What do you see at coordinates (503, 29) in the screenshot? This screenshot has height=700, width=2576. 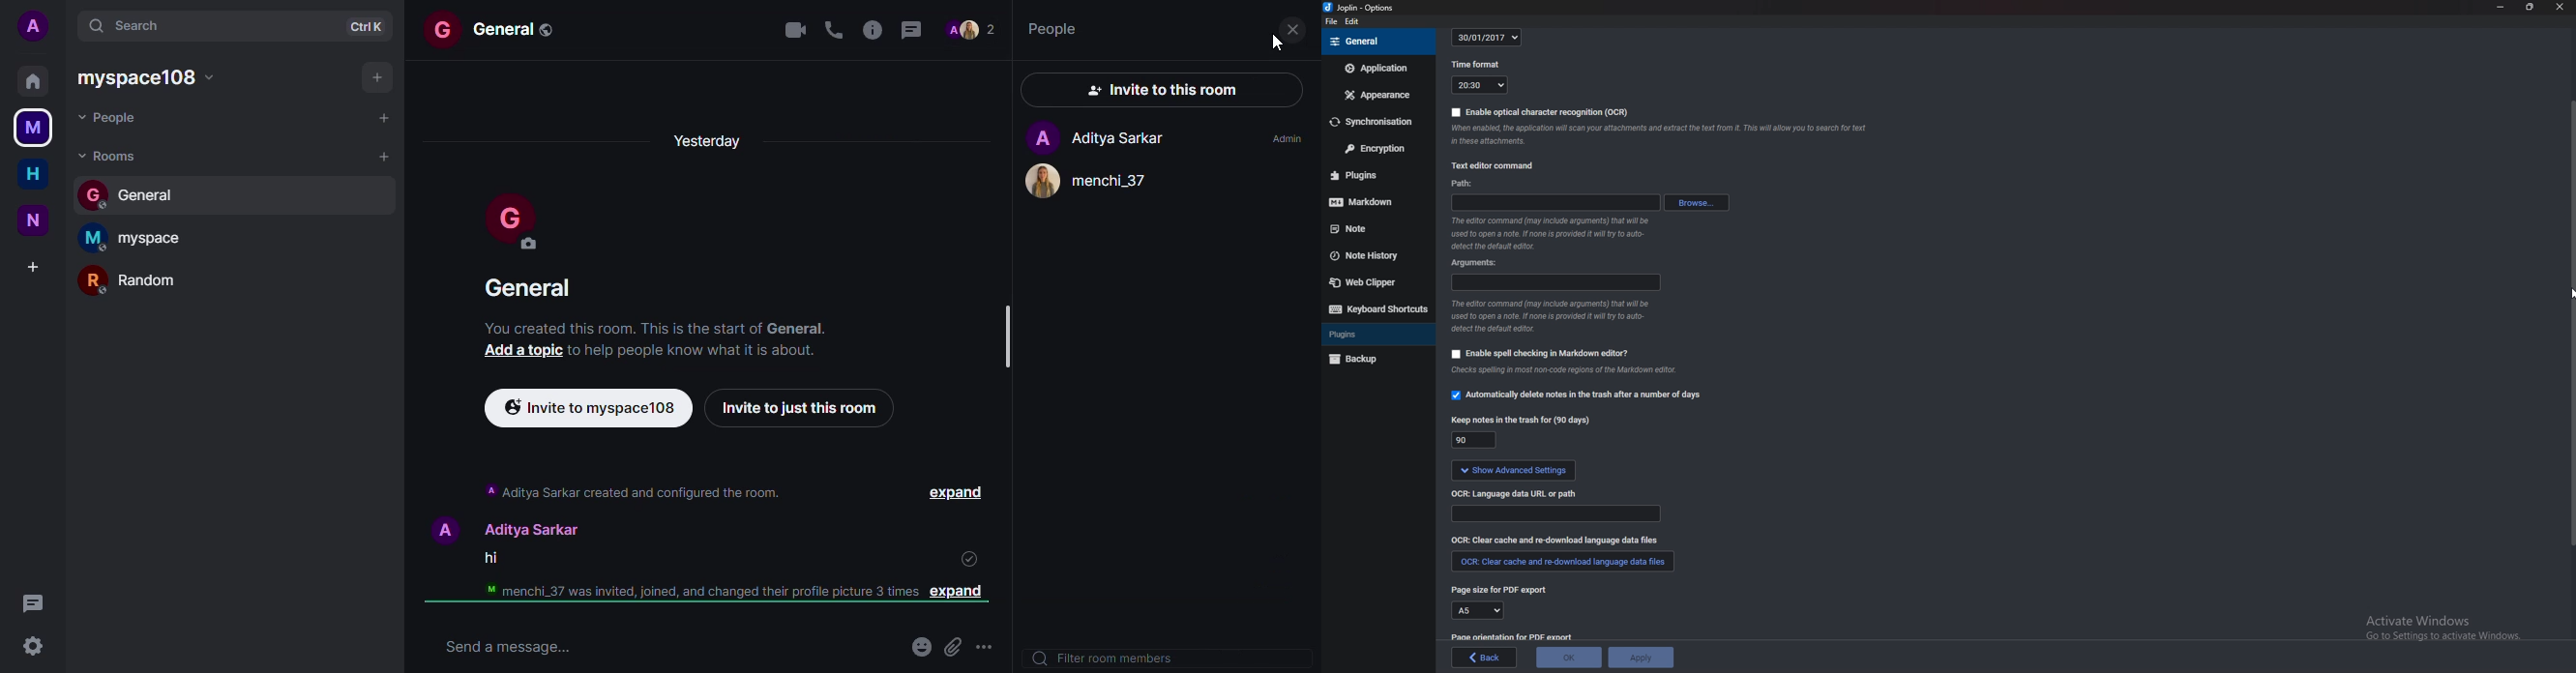 I see `general` at bounding box center [503, 29].